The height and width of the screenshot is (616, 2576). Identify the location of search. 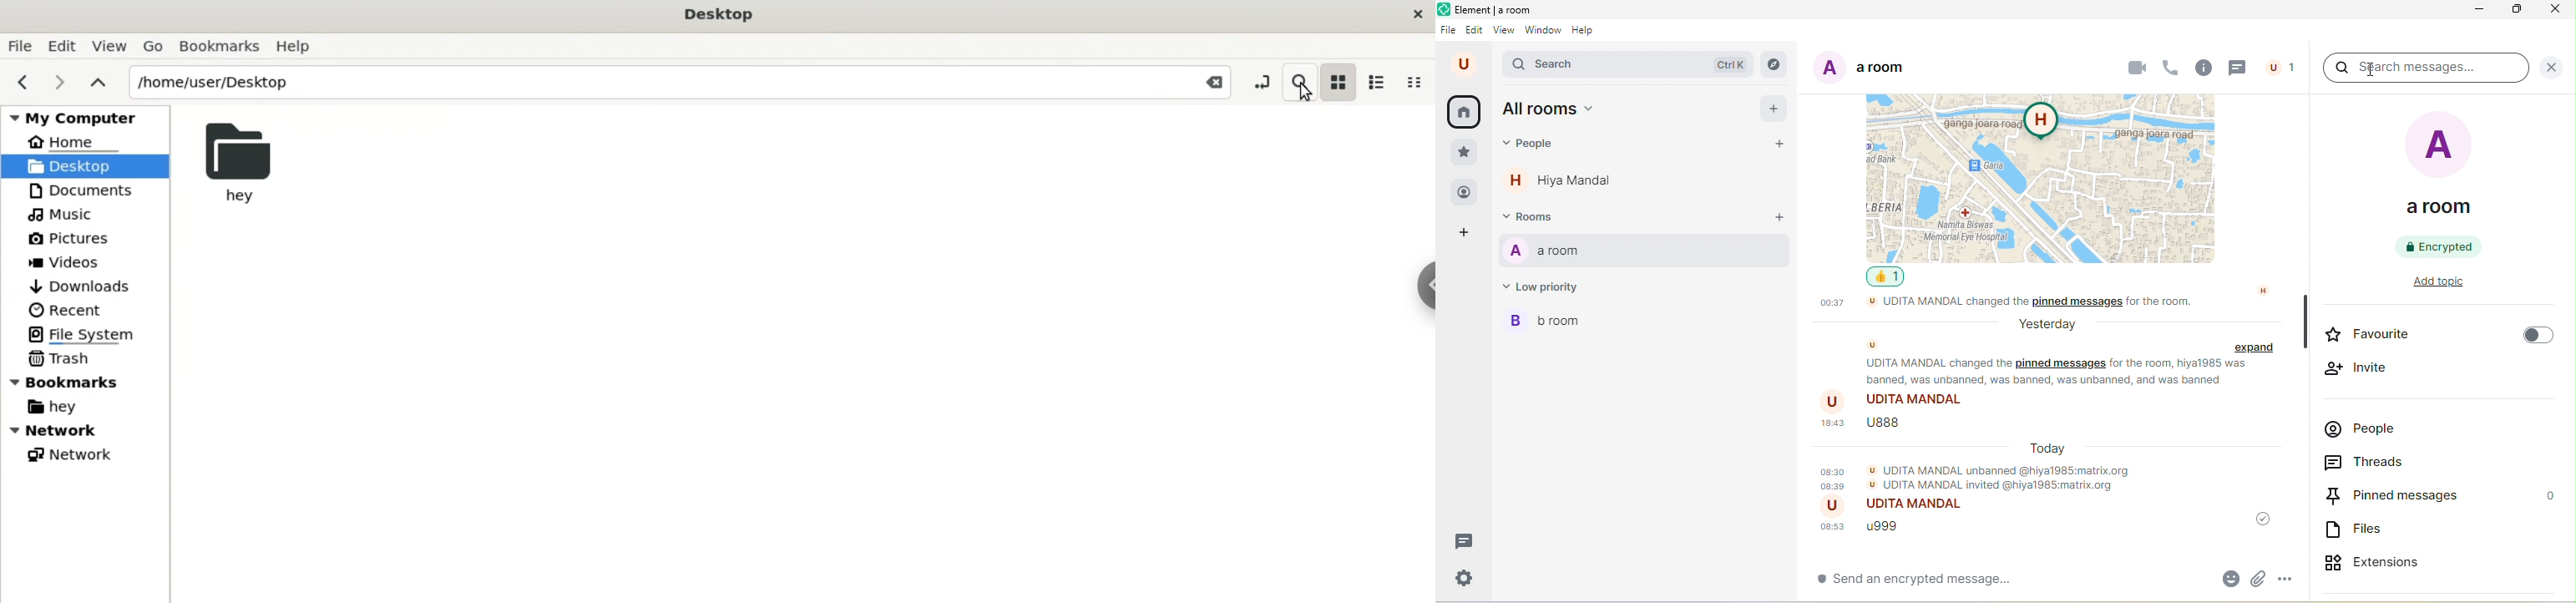
(1631, 65).